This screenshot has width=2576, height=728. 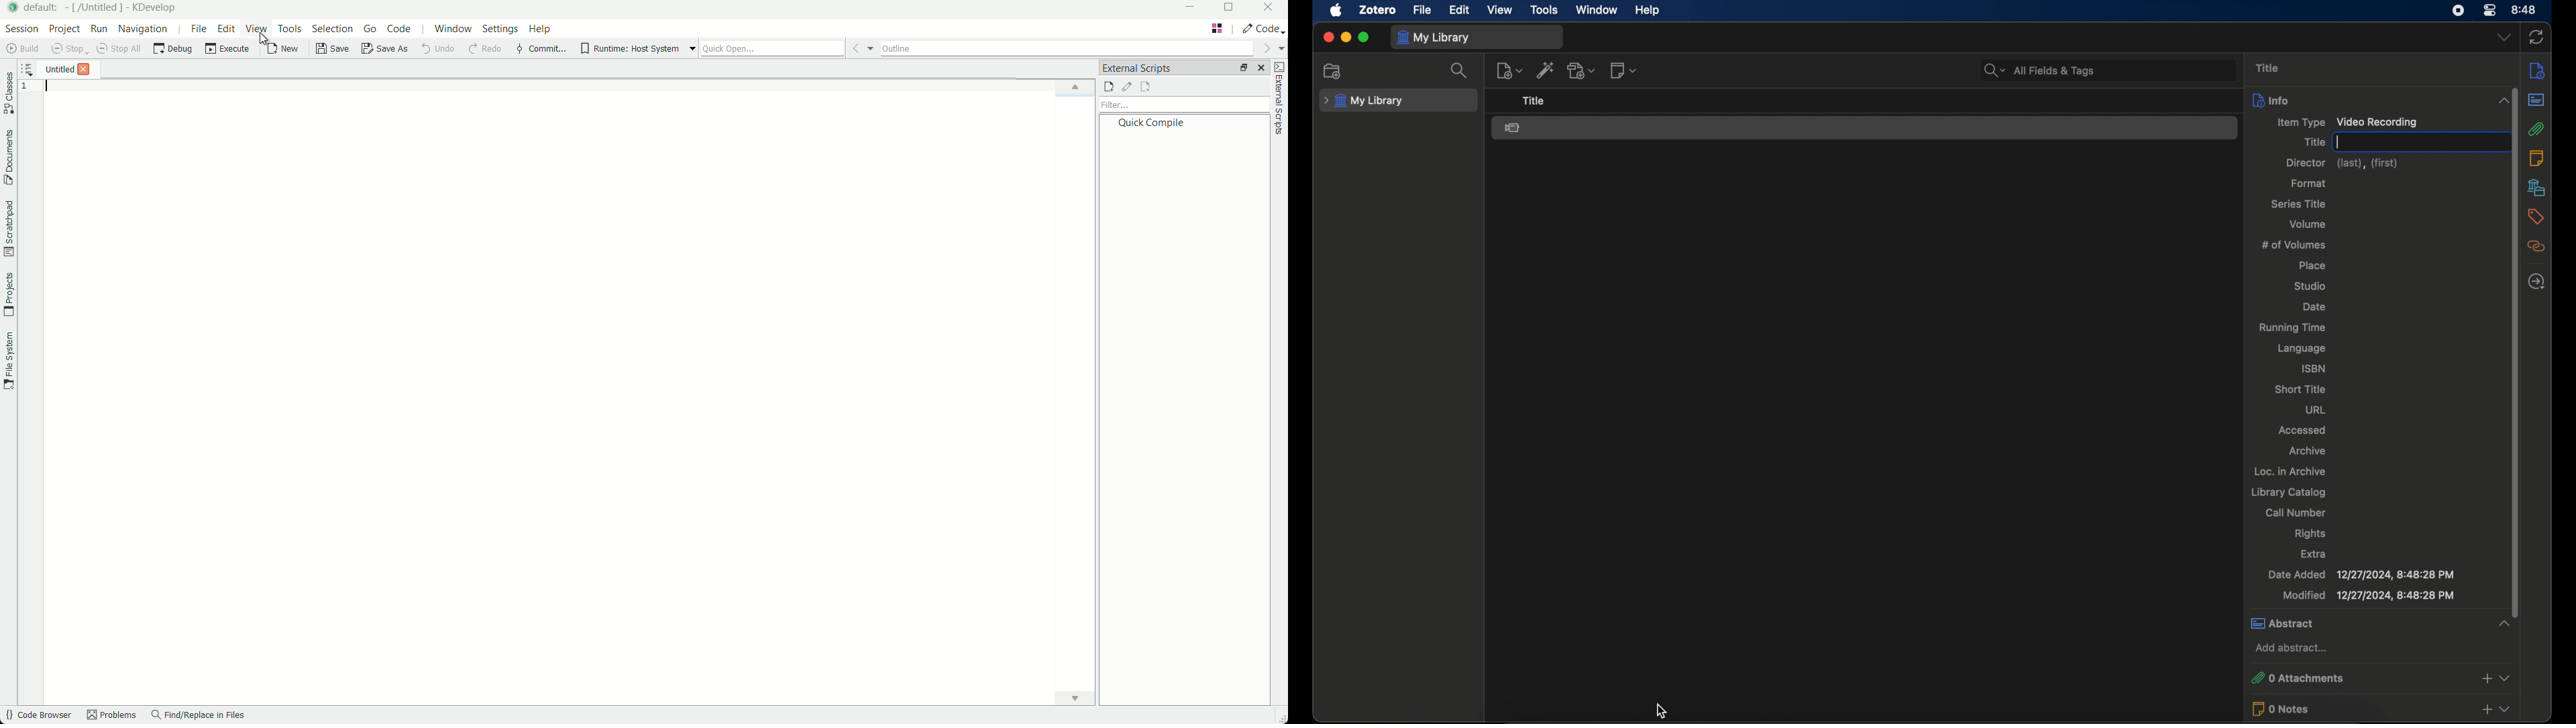 What do you see at coordinates (1534, 101) in the screenshot?
I see `title` at bounding box center [1534, 101].